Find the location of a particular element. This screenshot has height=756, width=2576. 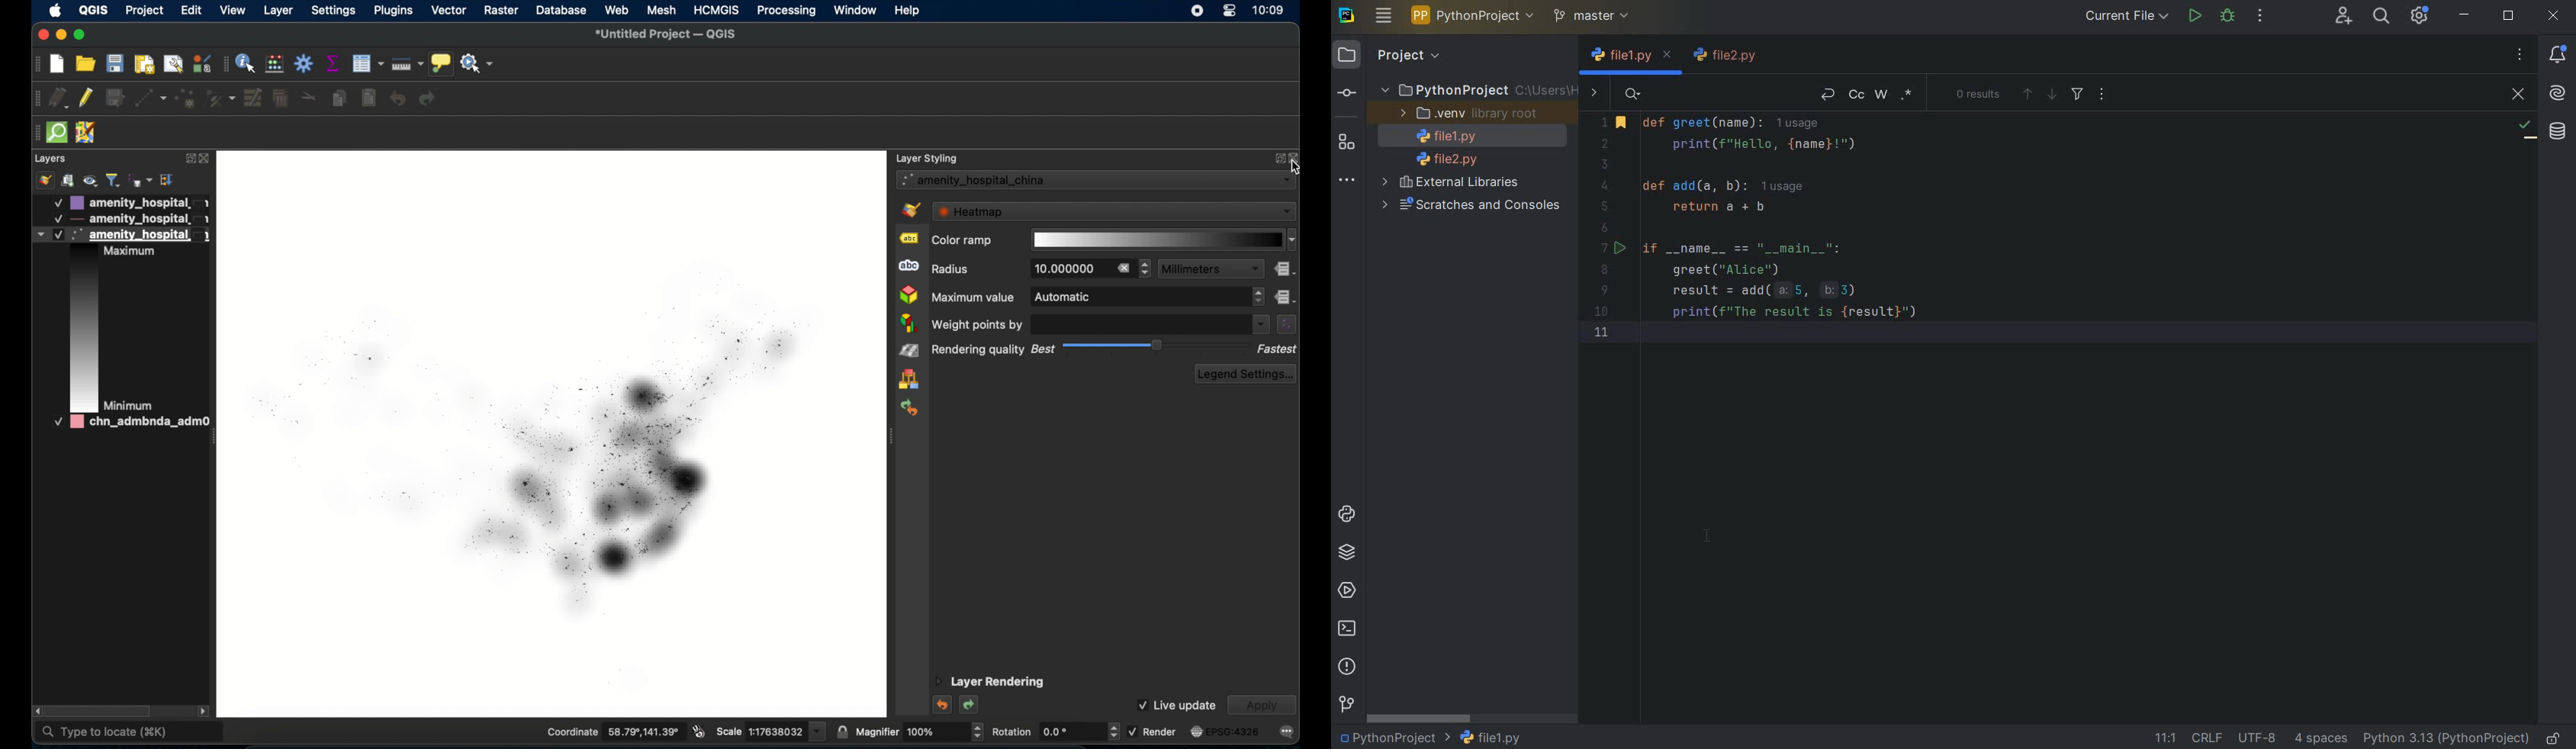

layer 1 is located at coordinates (130, 203).